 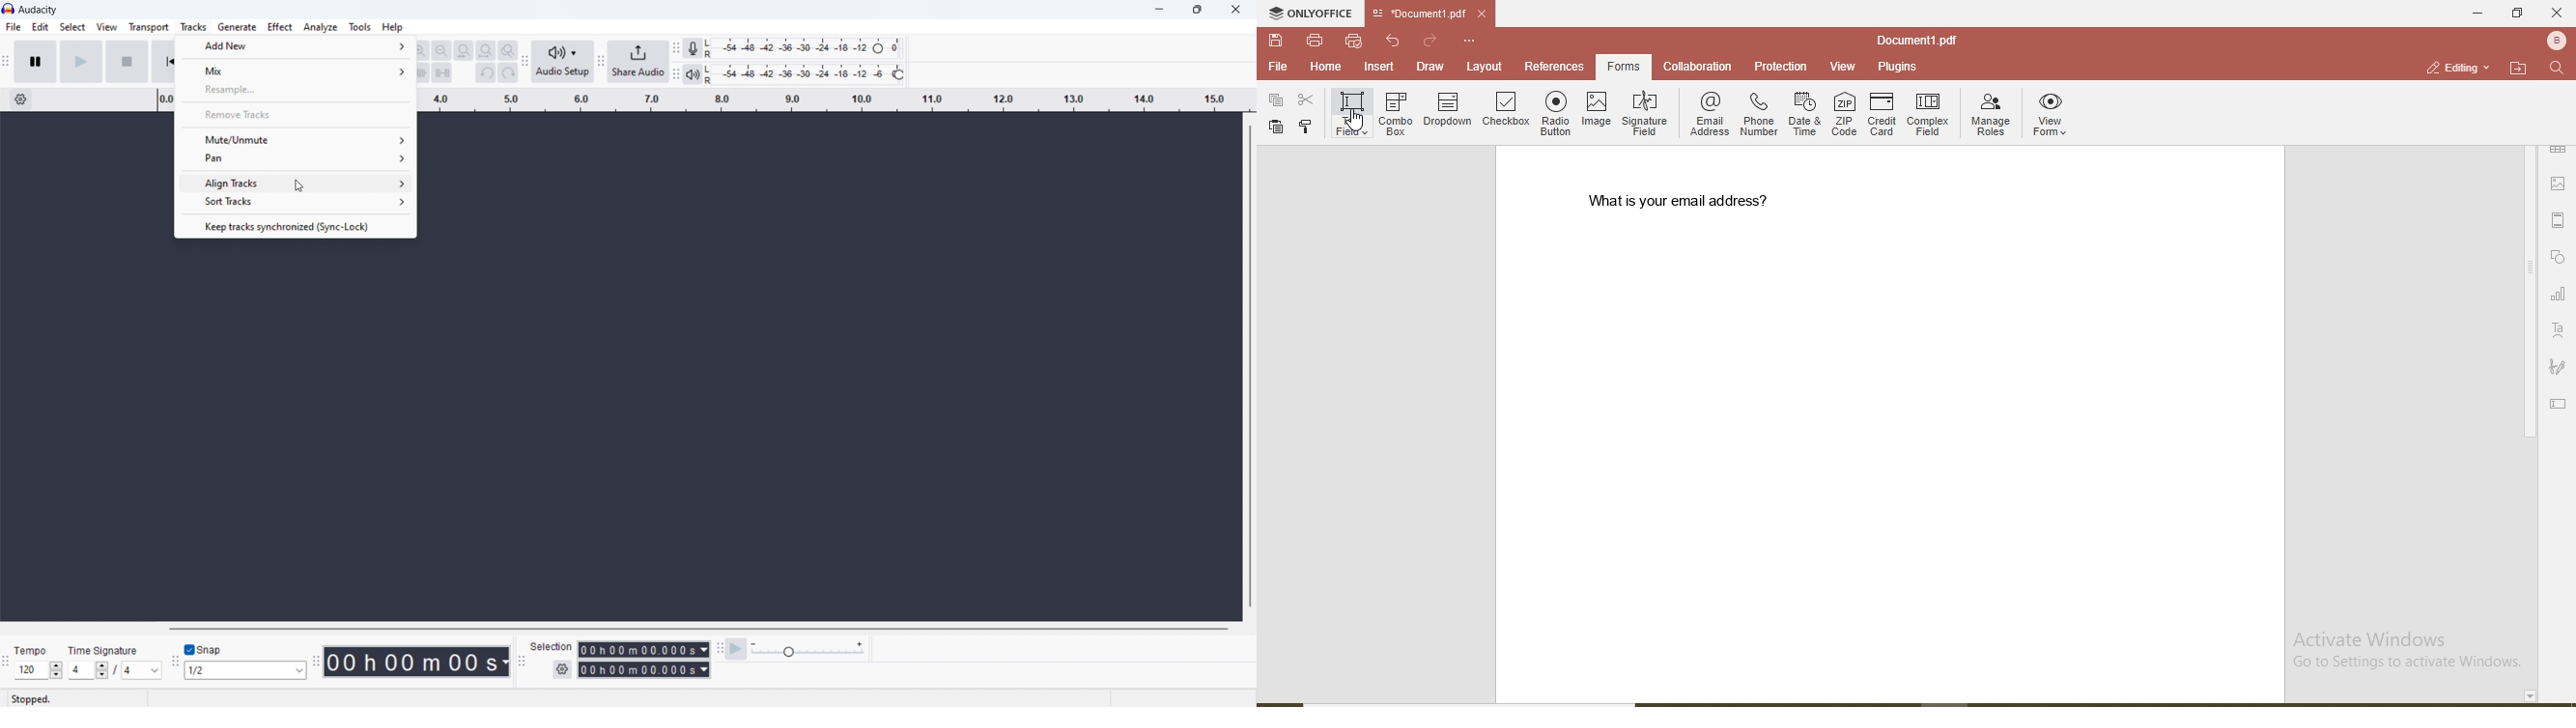 I want to click on vertical scrollbar, so click(x=1251, y=366).